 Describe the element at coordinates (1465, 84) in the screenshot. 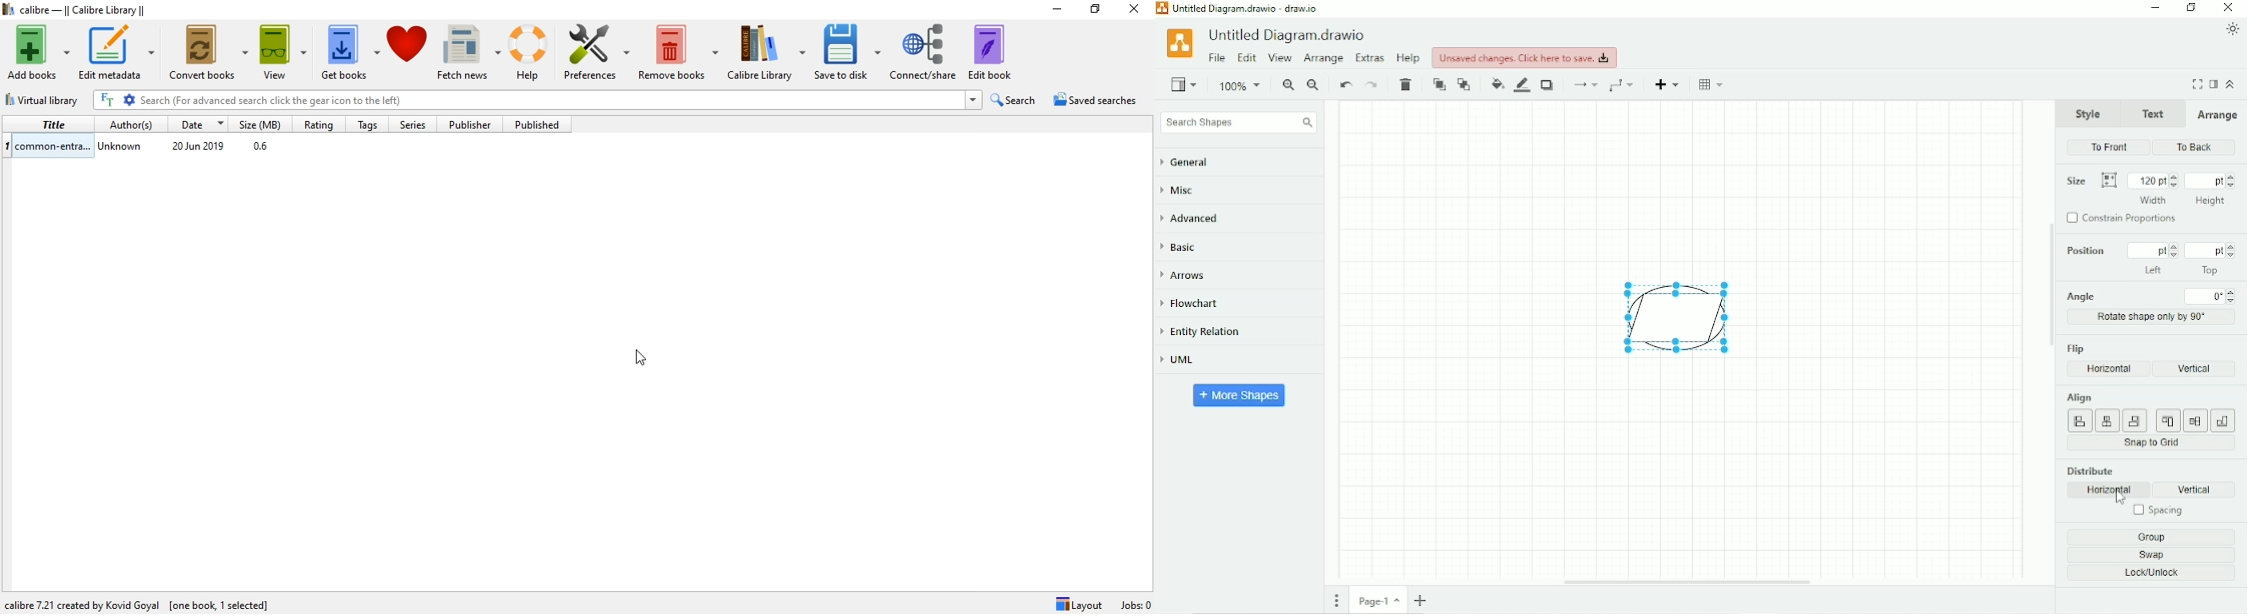

I see `To back` at that location.